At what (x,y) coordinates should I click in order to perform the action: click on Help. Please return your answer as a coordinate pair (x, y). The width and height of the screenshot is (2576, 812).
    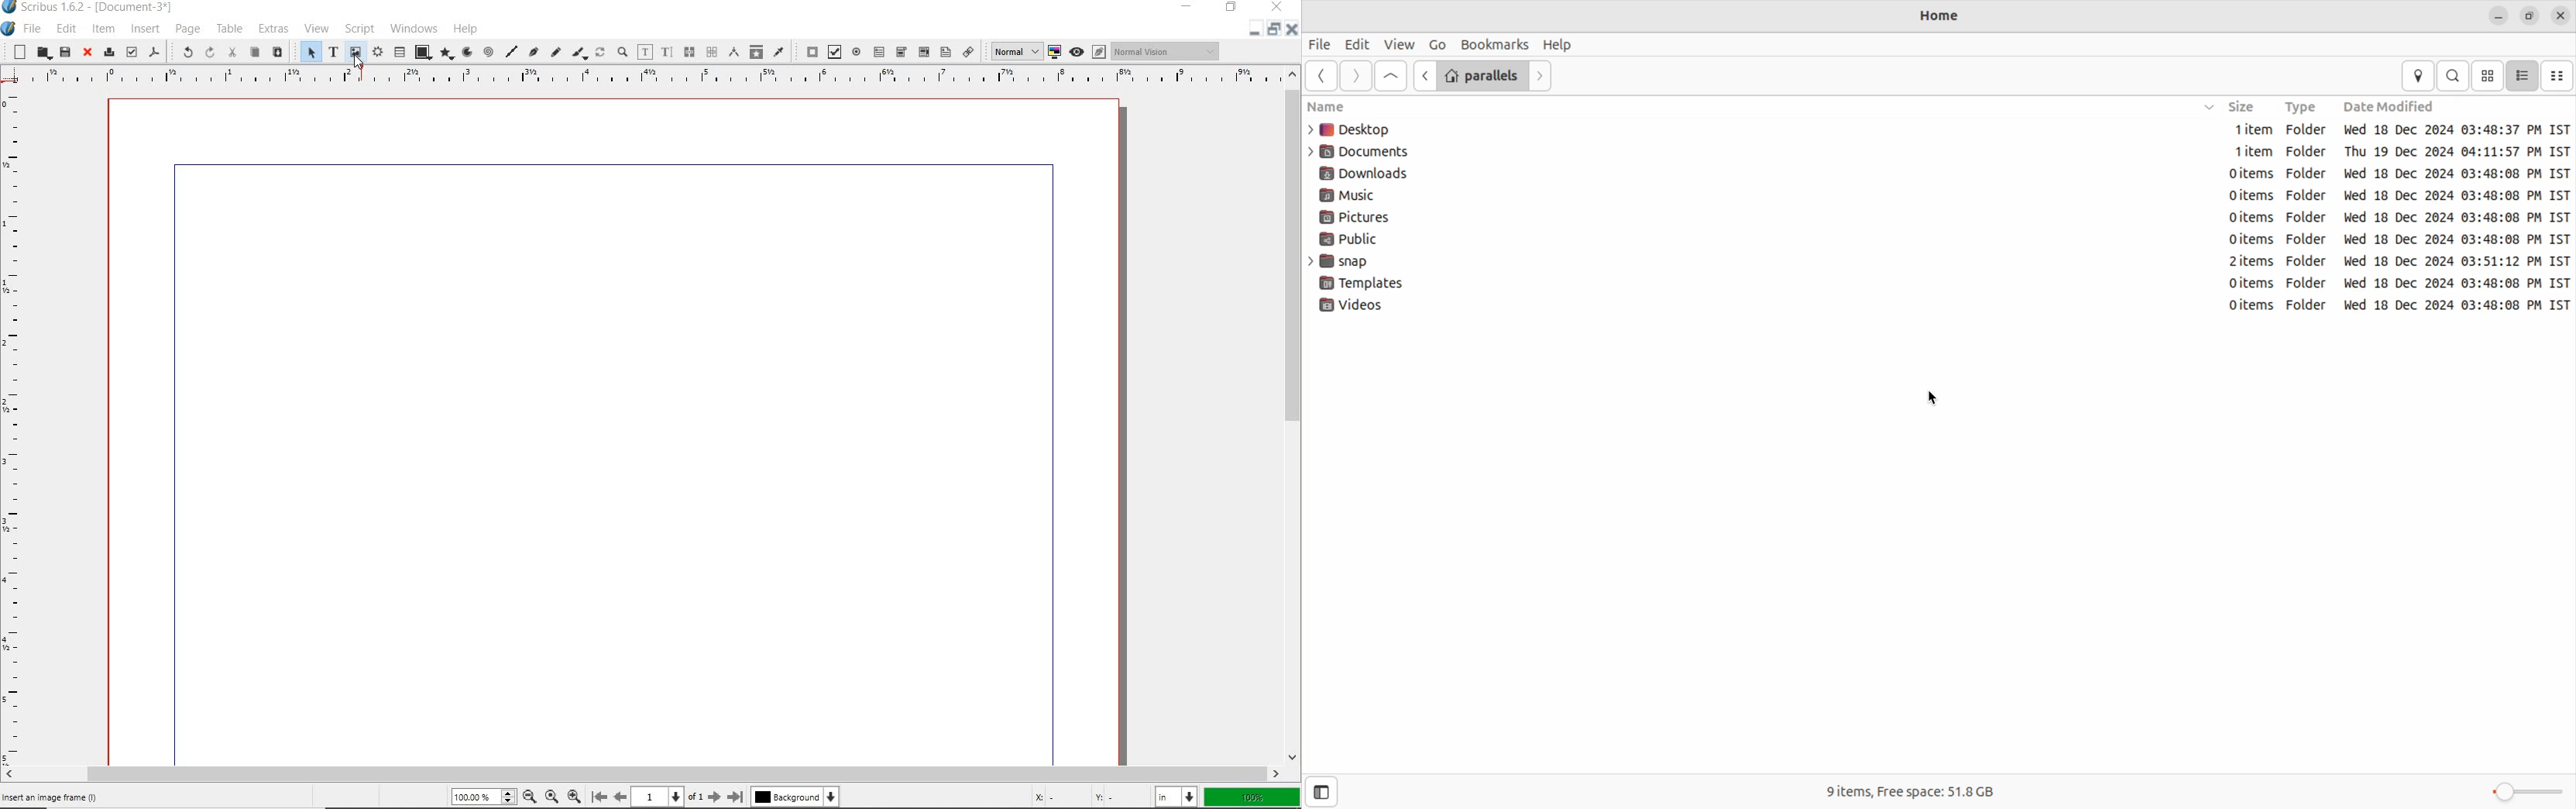
    Looking at the image, I should click on (1560, 43).